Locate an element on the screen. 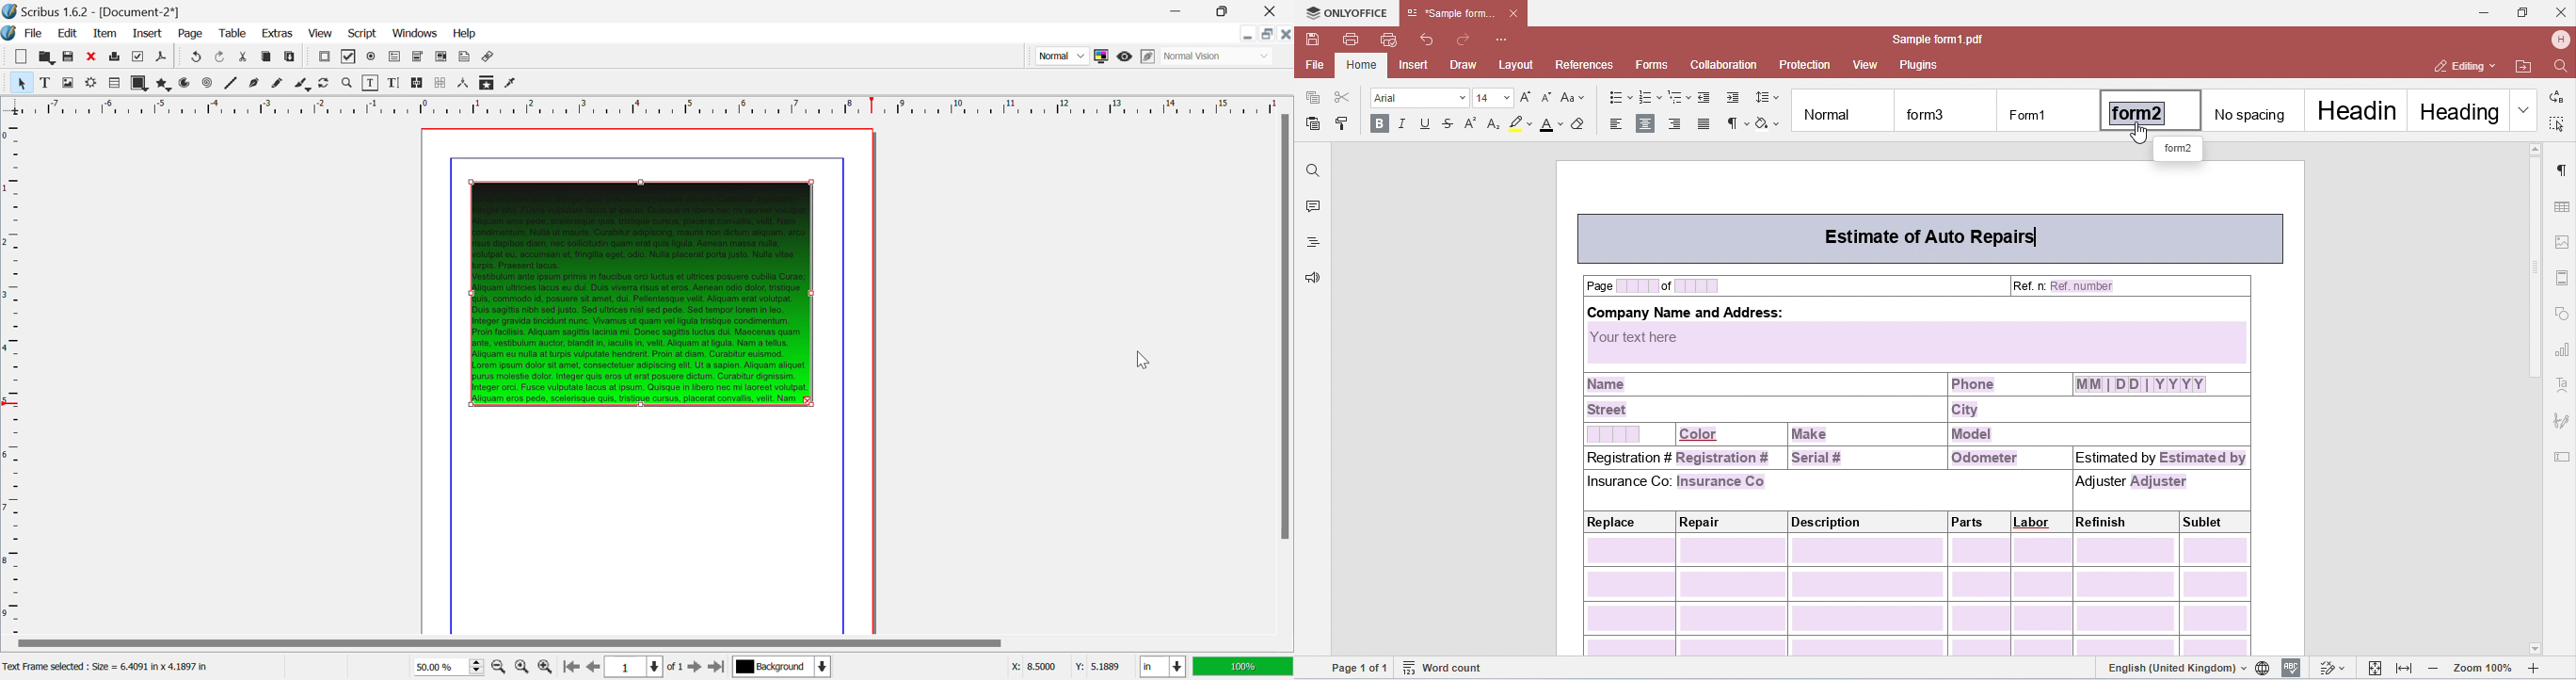  Print is located at coordinates (116, 57).